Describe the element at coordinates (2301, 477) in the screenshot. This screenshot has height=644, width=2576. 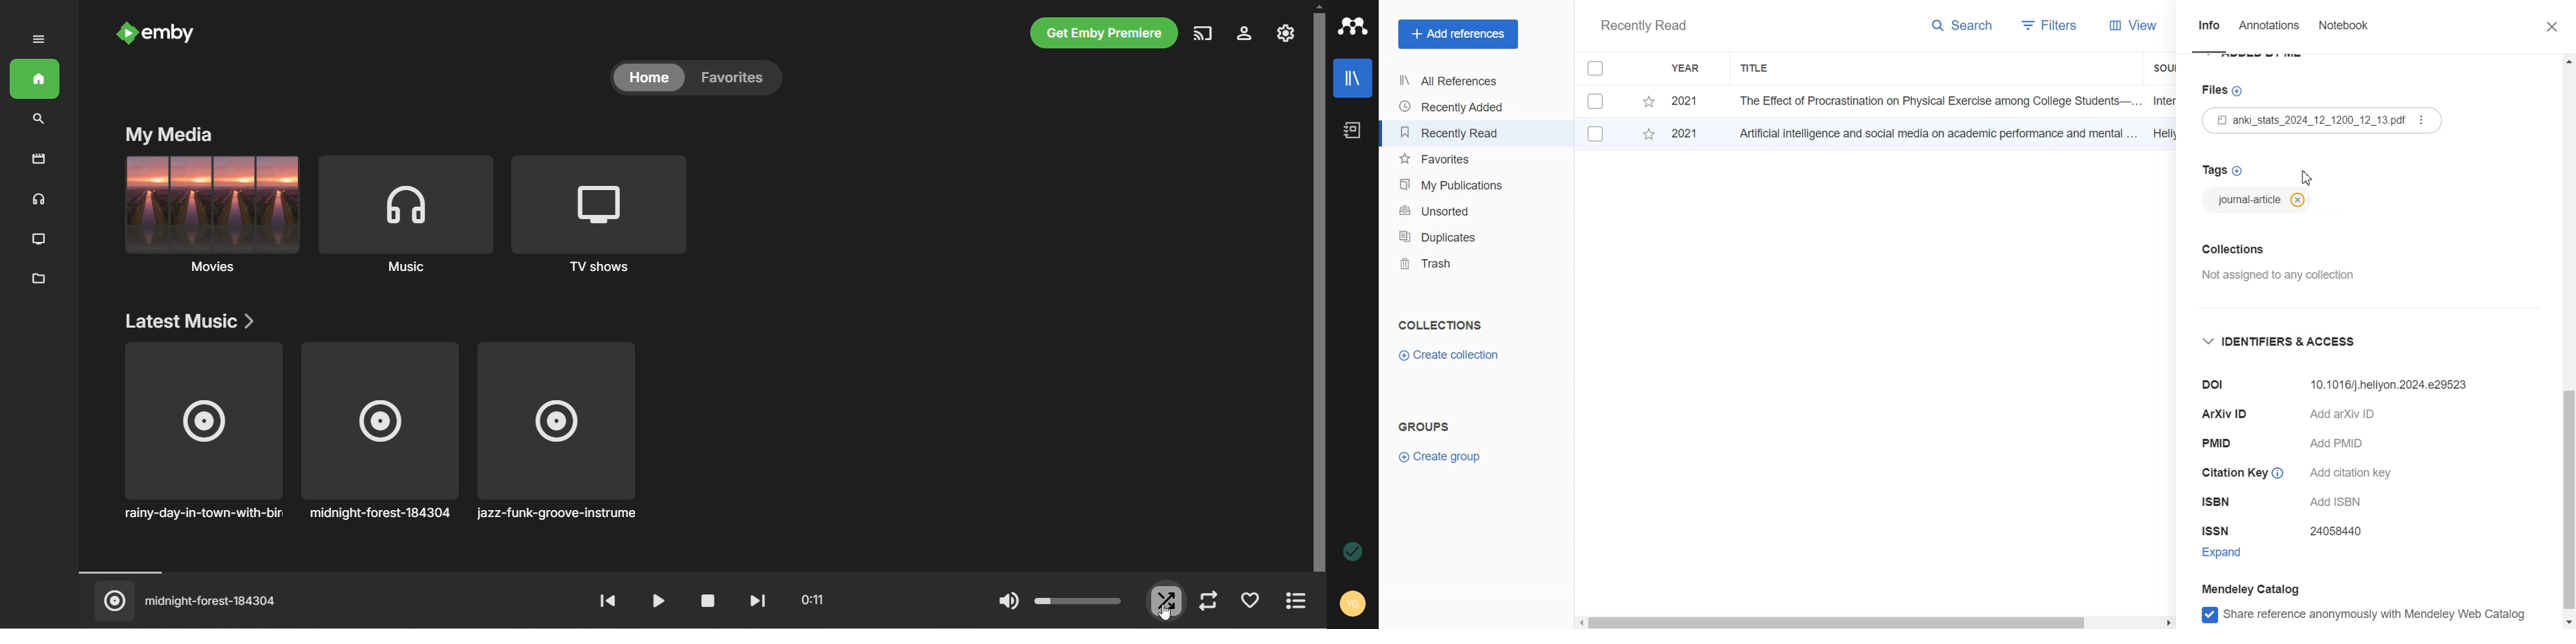
I see `Citation Key © Add citation key` at that location.